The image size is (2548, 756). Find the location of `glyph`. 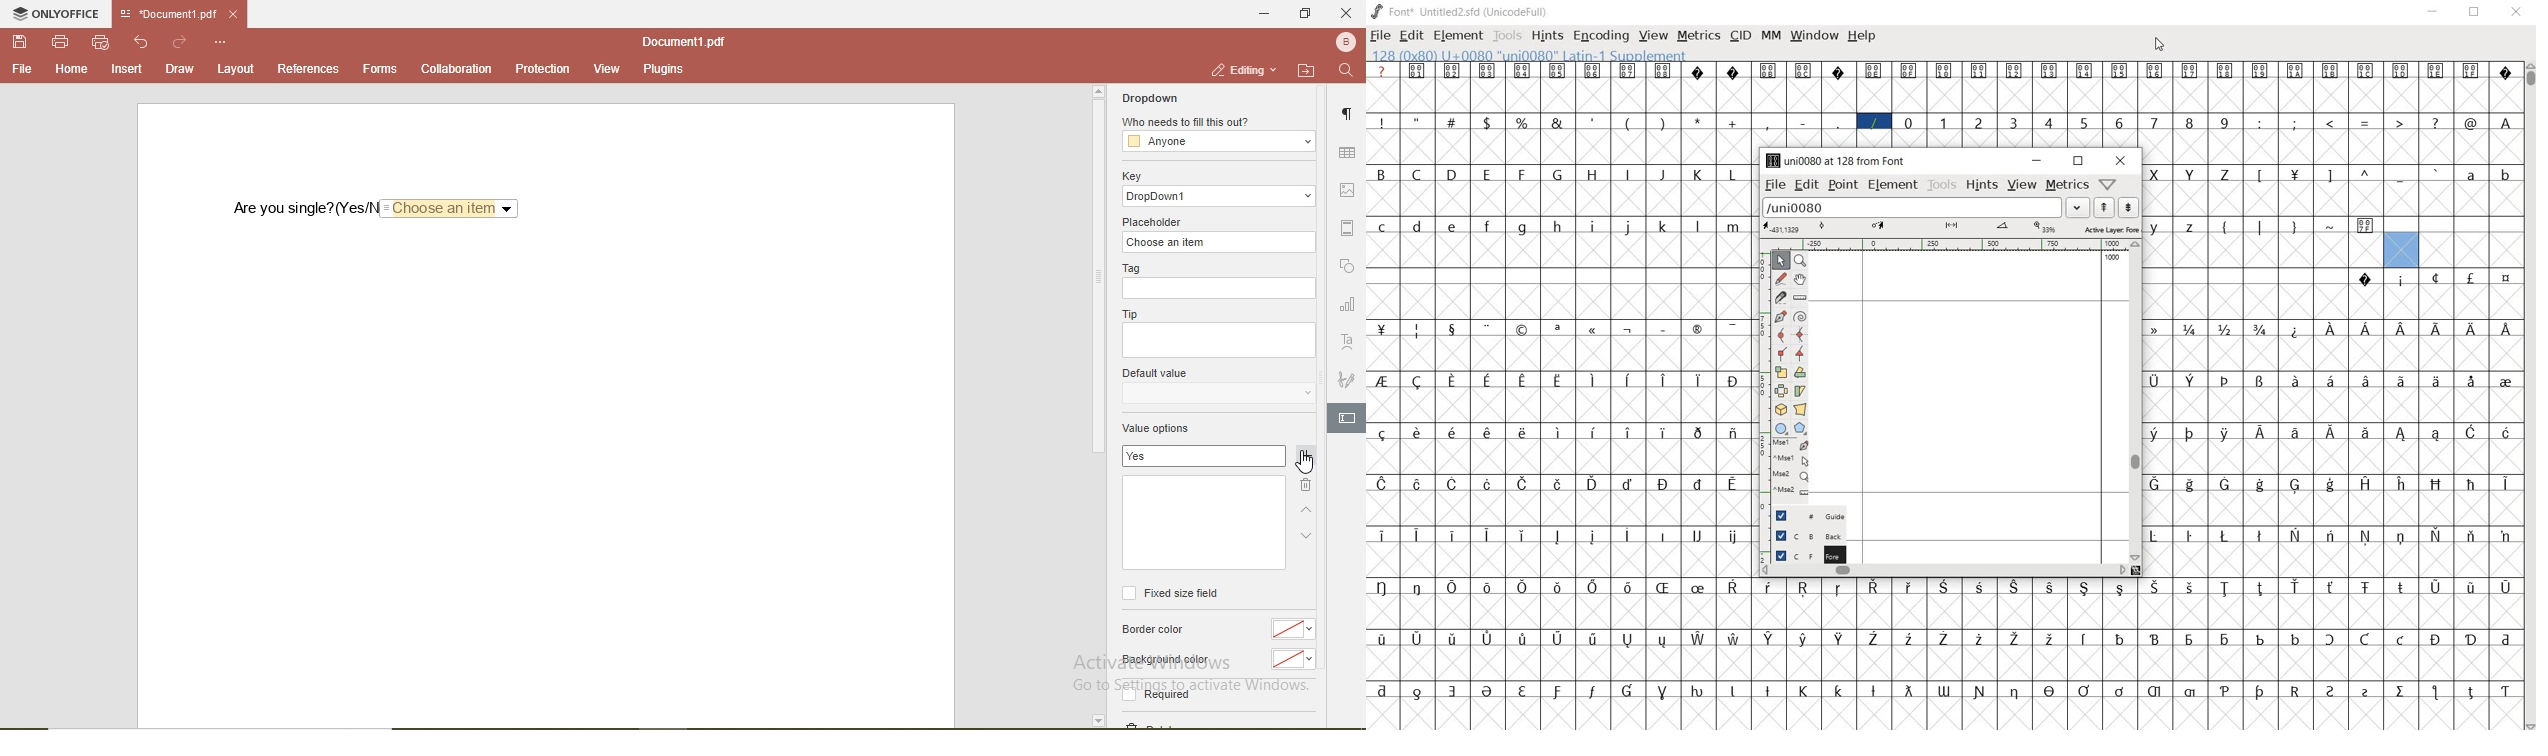

glyph is located at coordinates (2507, 177).